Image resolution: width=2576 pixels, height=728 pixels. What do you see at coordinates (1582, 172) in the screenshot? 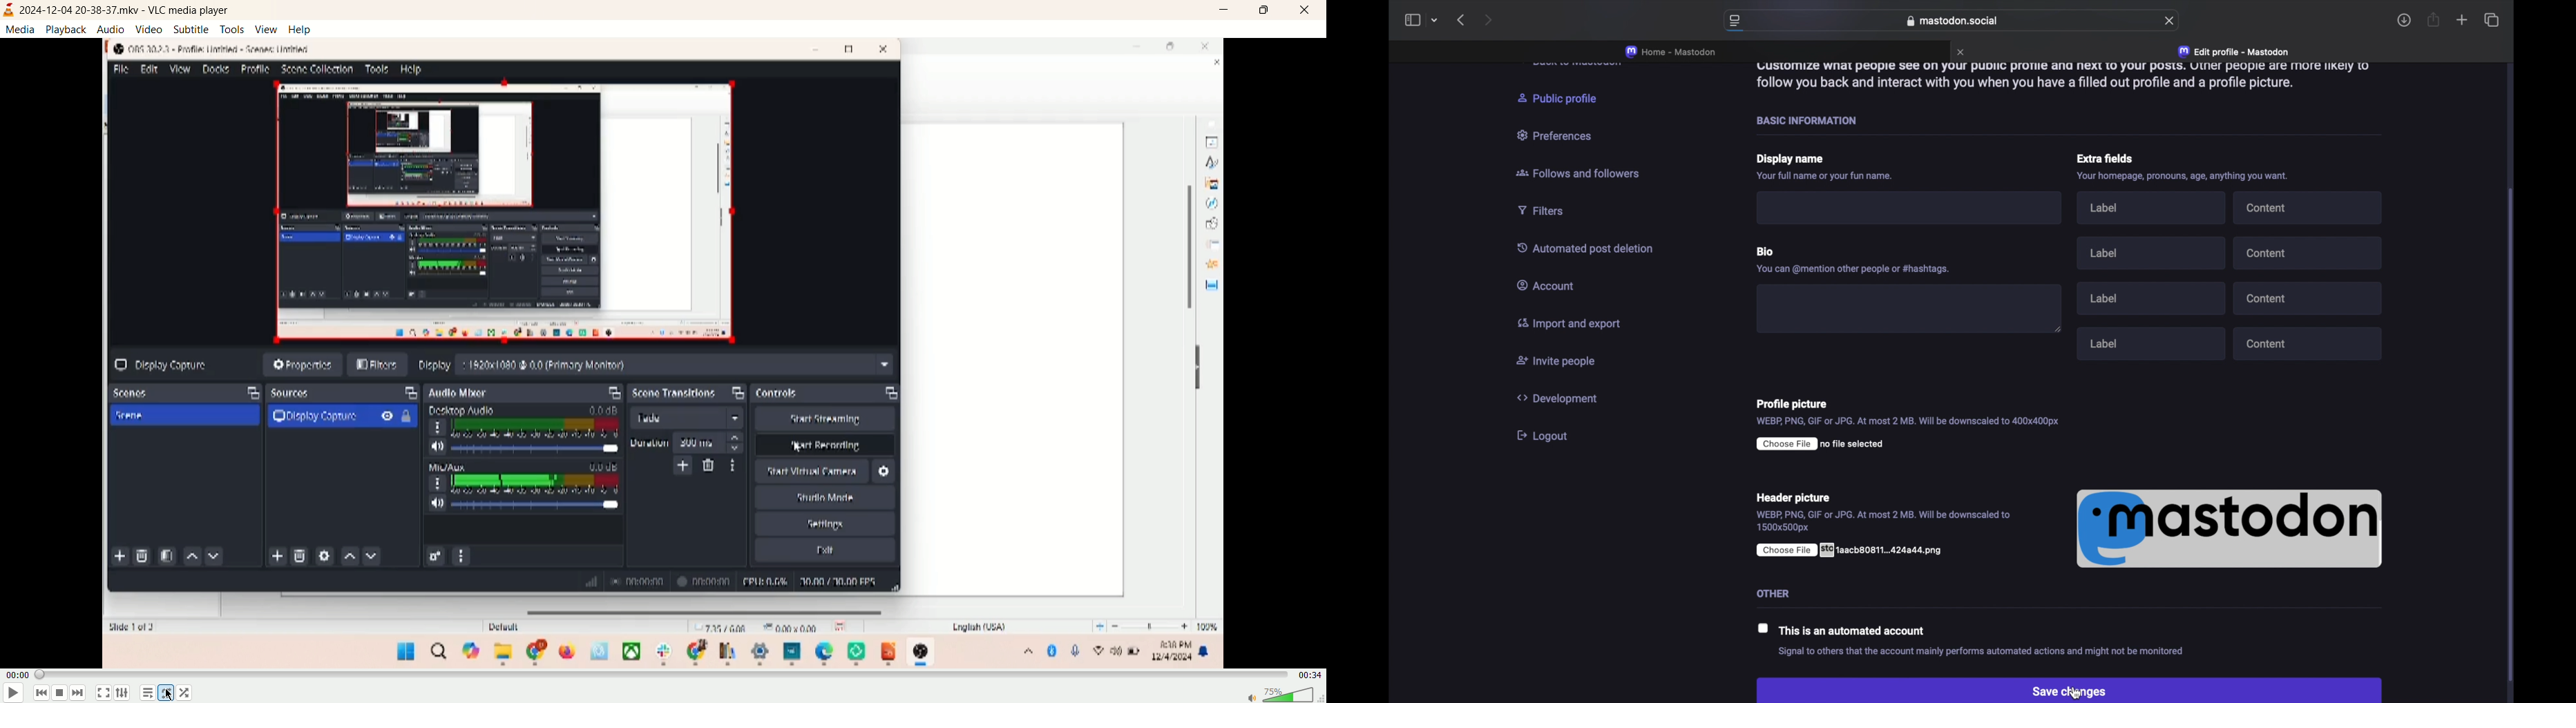
I see `Follows and followers` at bounding box center [1582, 172].